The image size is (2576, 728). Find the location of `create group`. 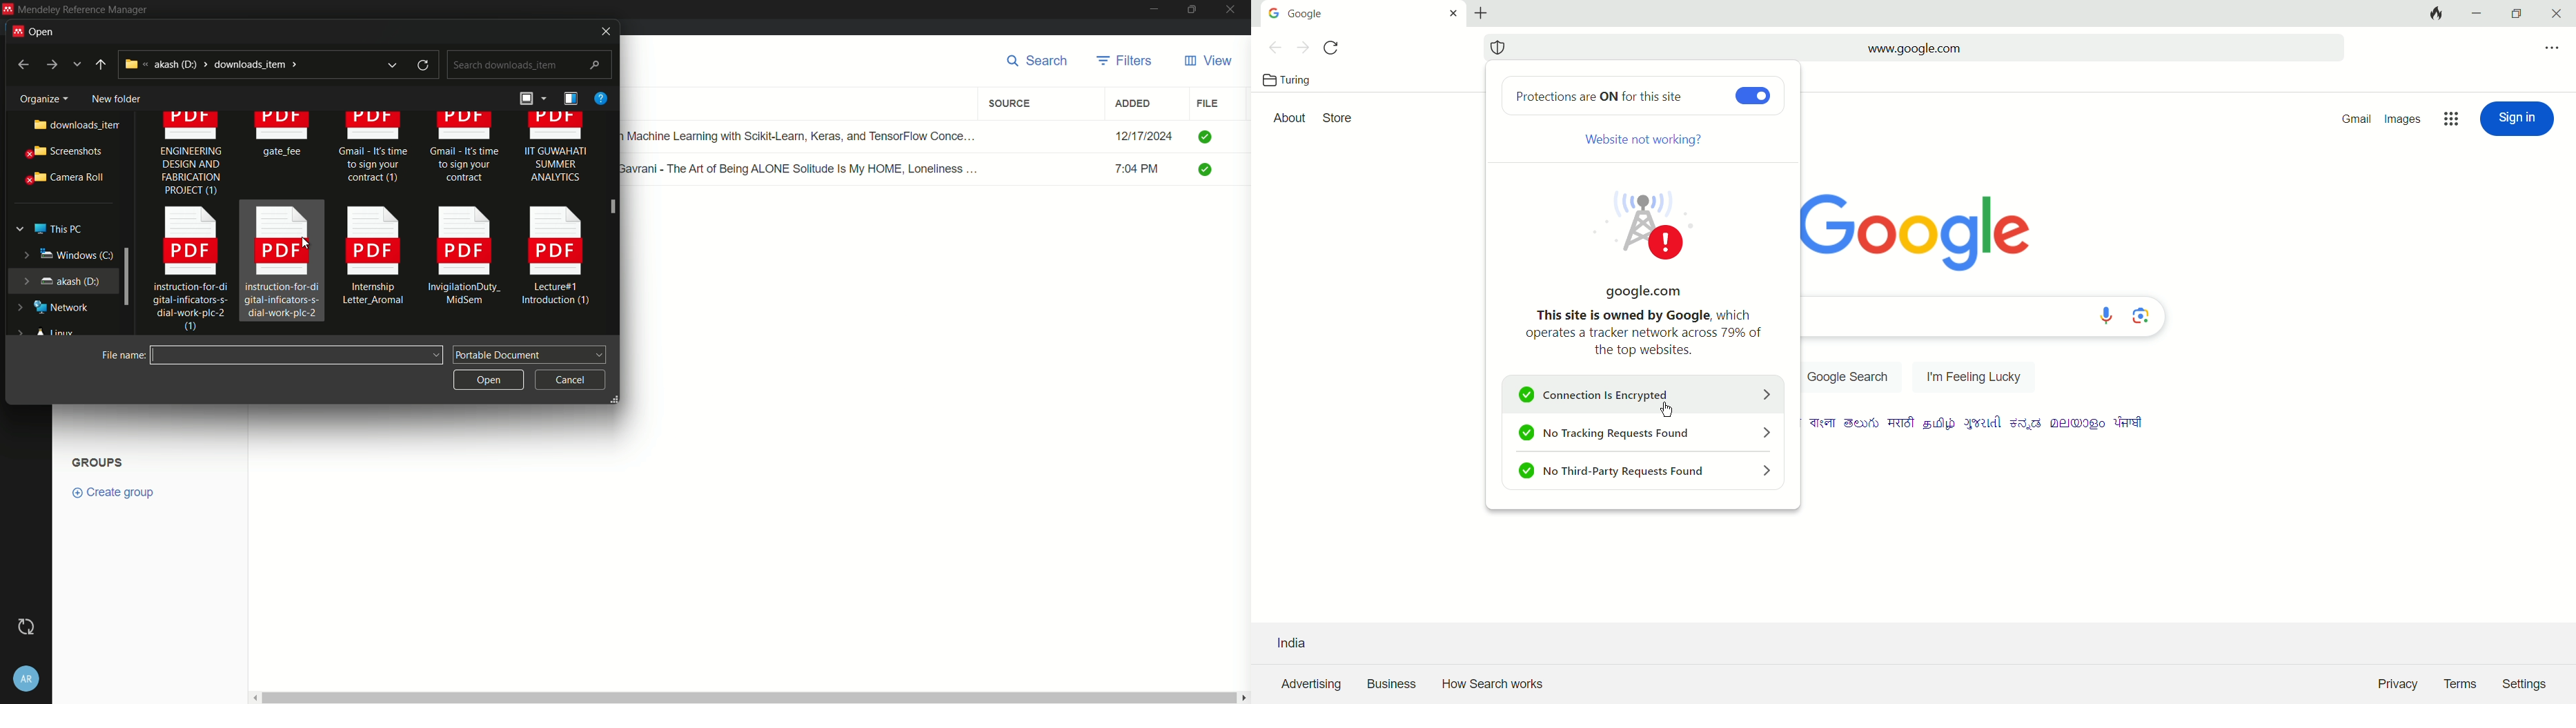

create group is located at coordinates (120, 491).